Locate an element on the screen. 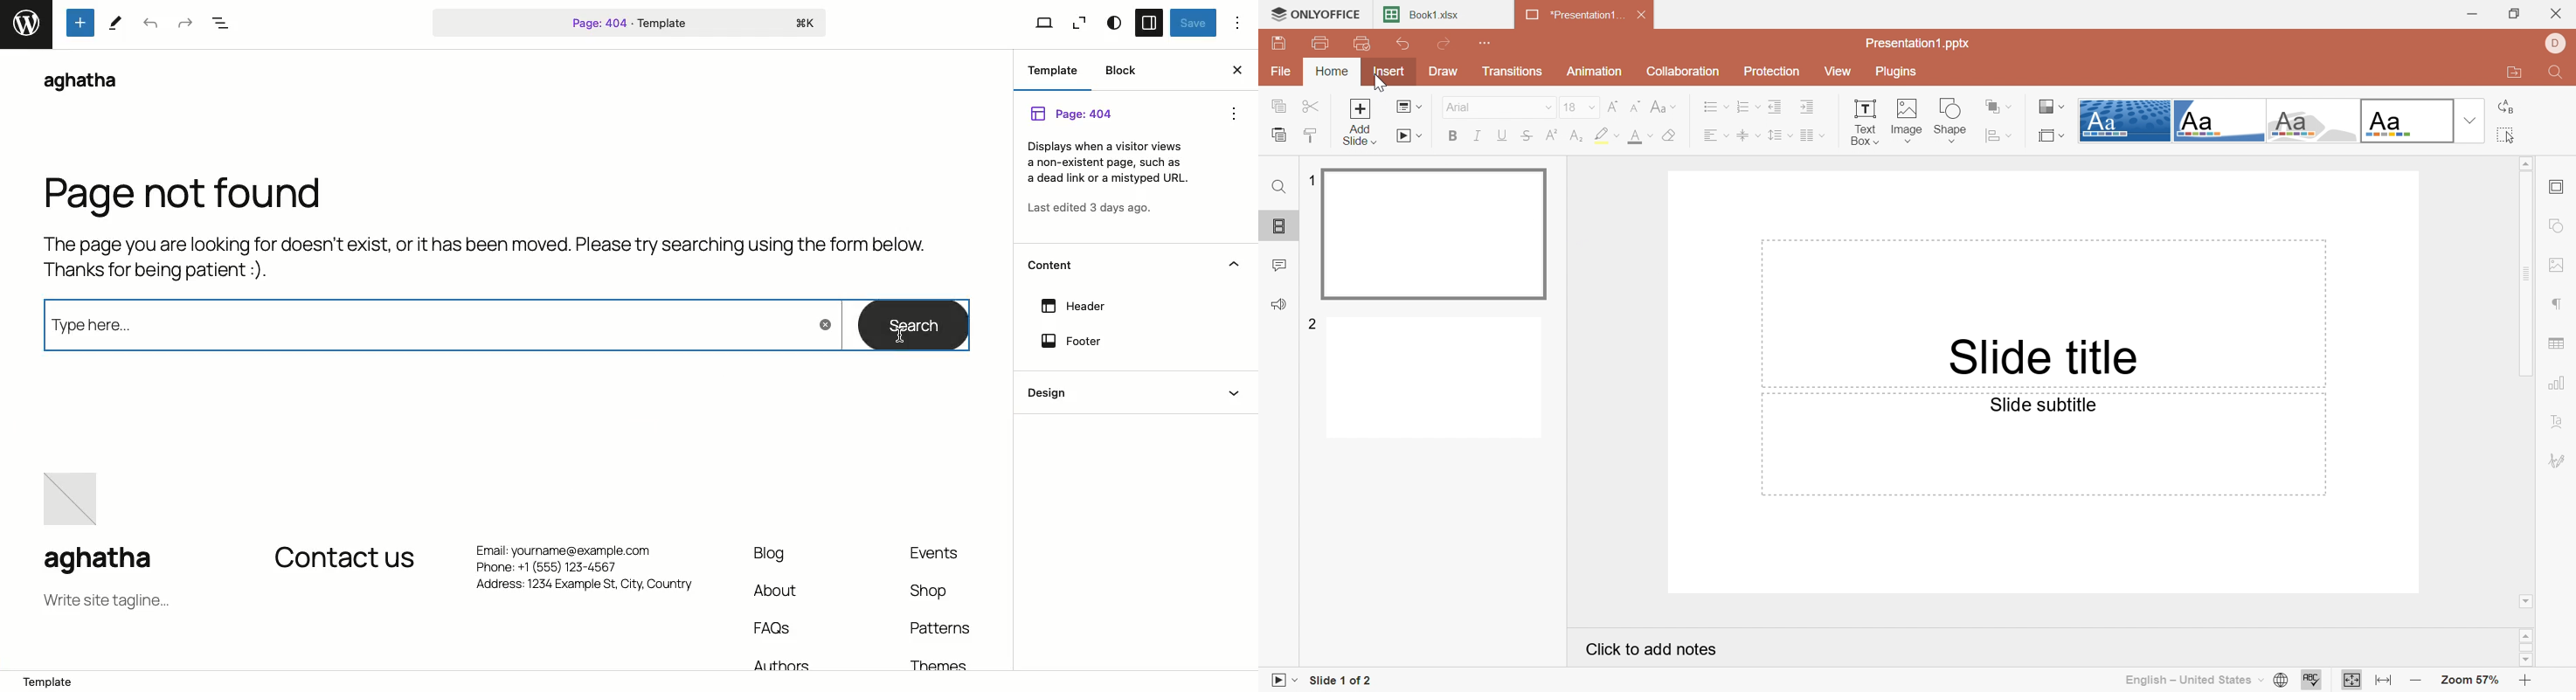 The width and height of the screenshot is (2576, 700). Book1.xlsx is located at coordinates (1424, 16).